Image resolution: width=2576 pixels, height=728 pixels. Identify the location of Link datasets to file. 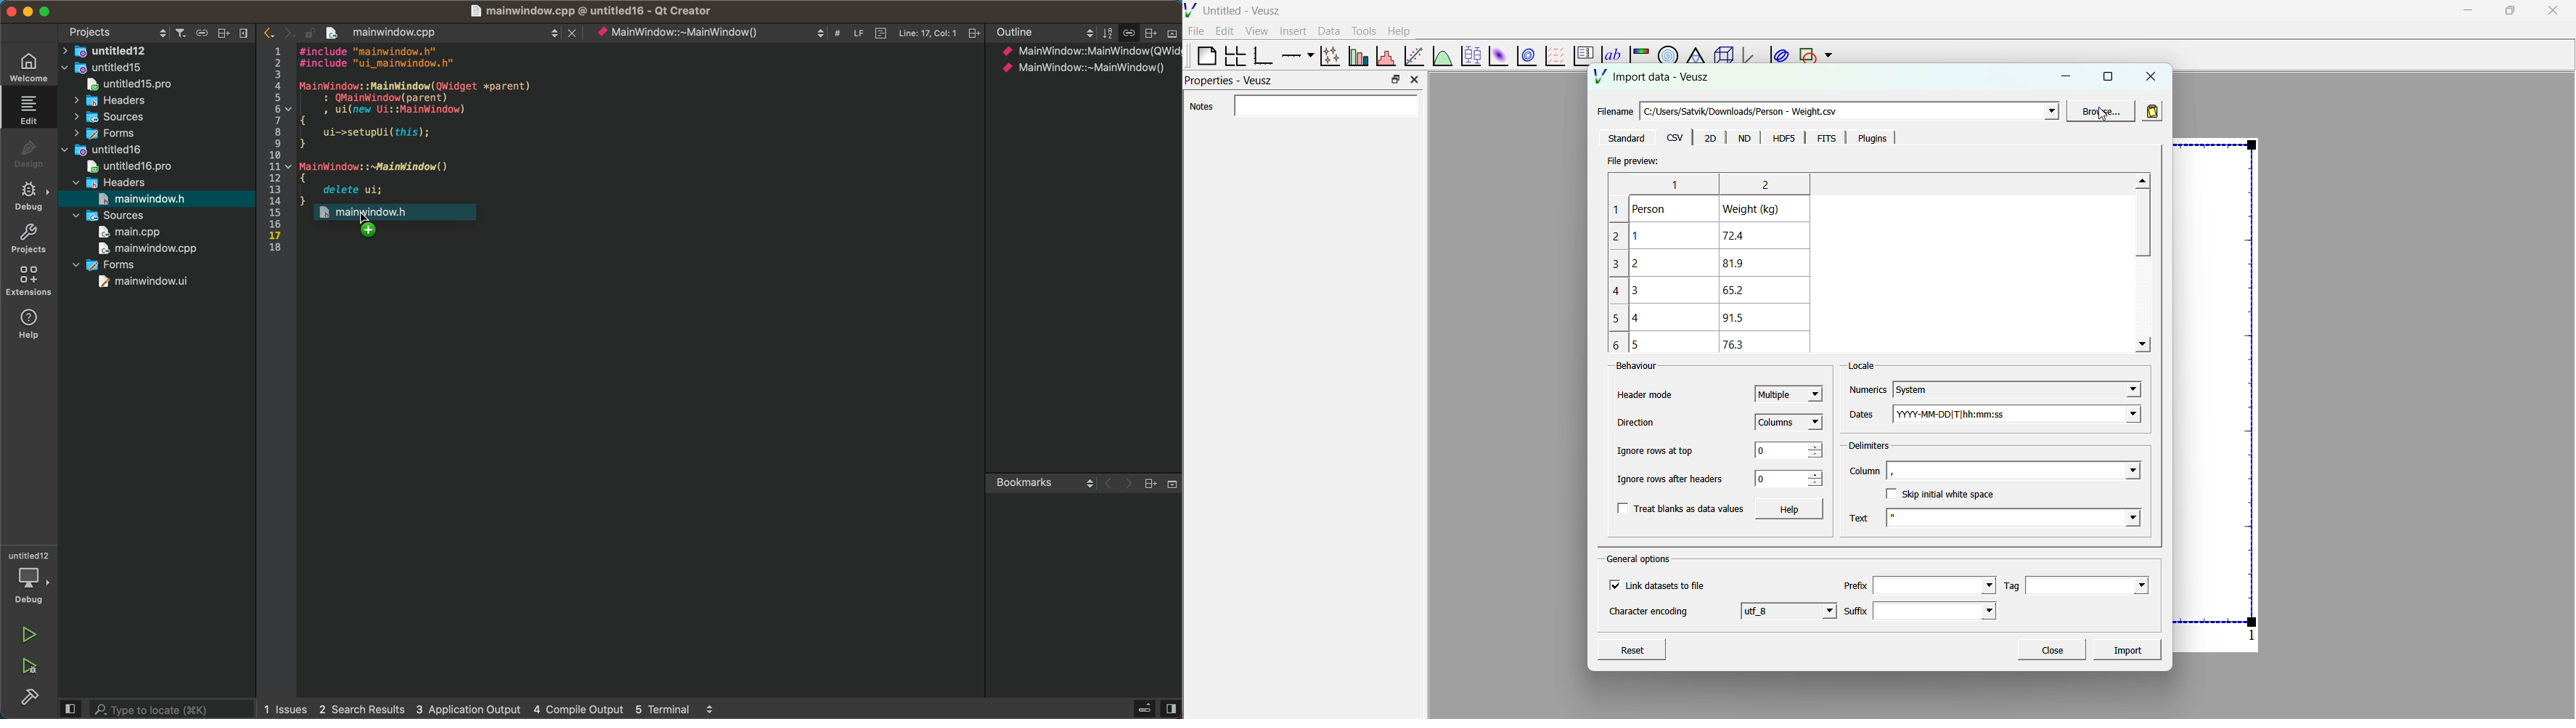
(1662, 585).